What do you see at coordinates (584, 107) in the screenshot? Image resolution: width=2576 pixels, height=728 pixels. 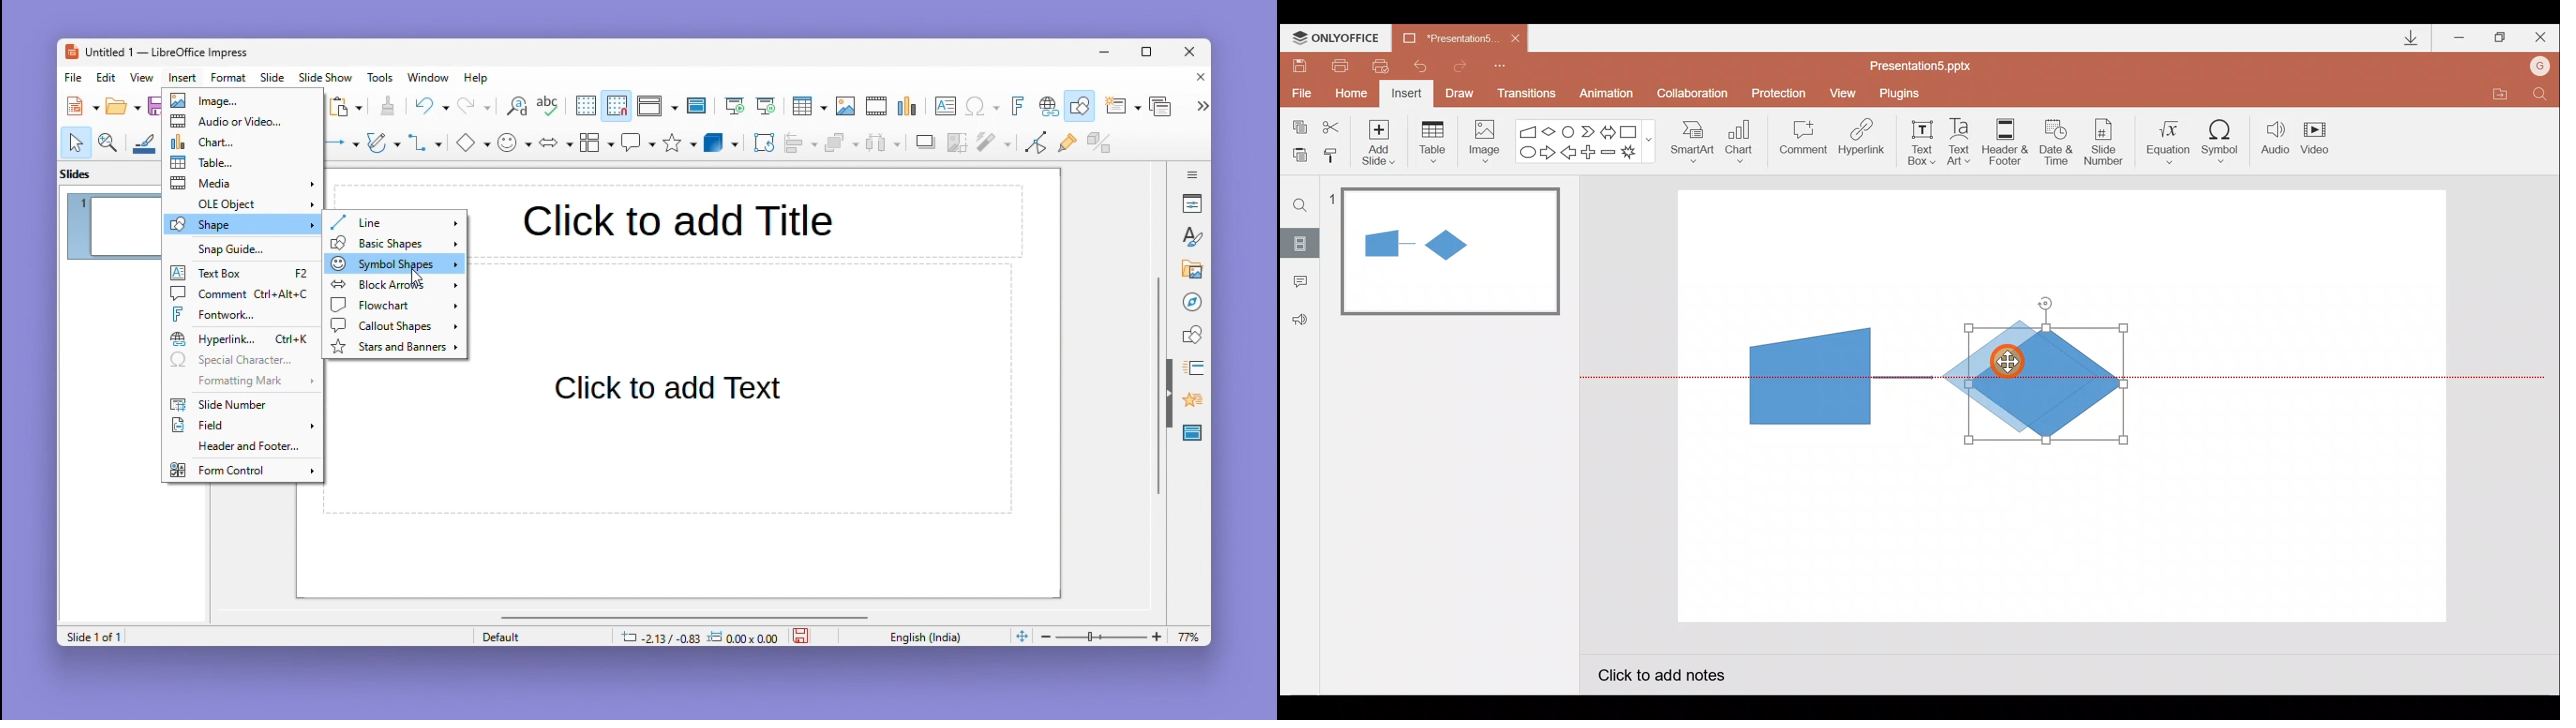 I see `display grid` at bounding box center [584, 107].